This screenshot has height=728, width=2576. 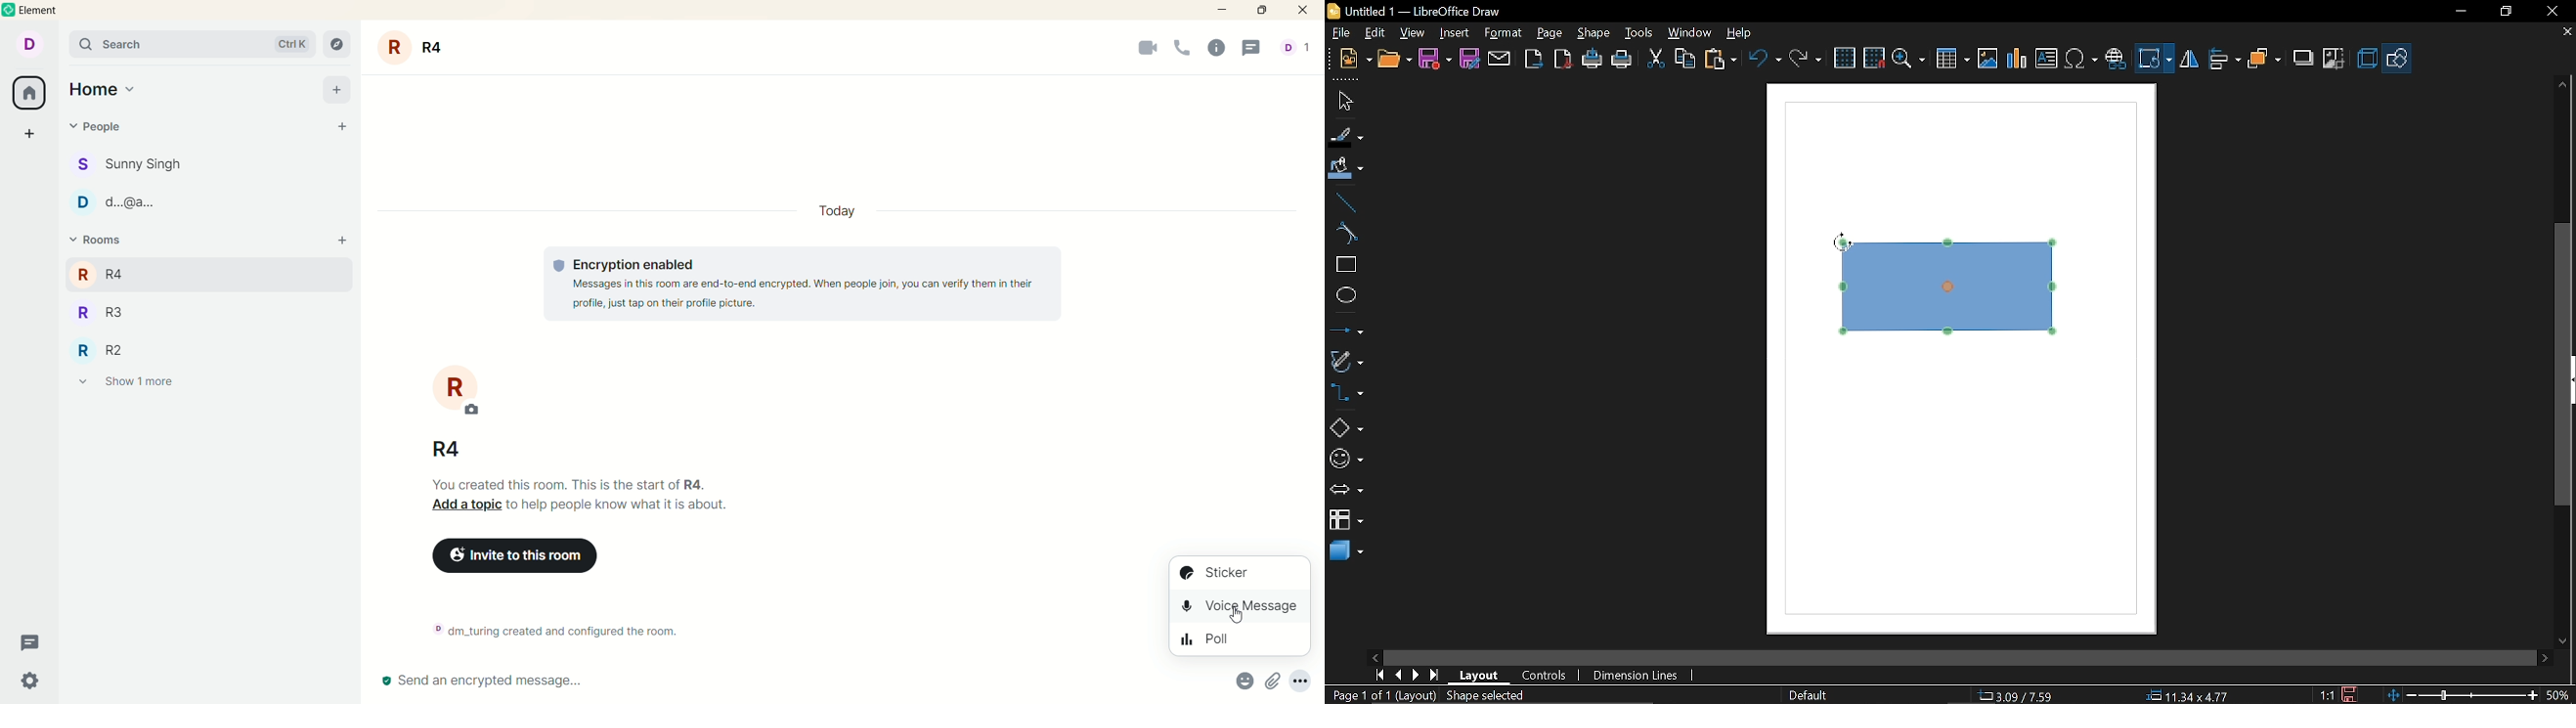 I want to click on Copy, so click(x=1684, y=58).